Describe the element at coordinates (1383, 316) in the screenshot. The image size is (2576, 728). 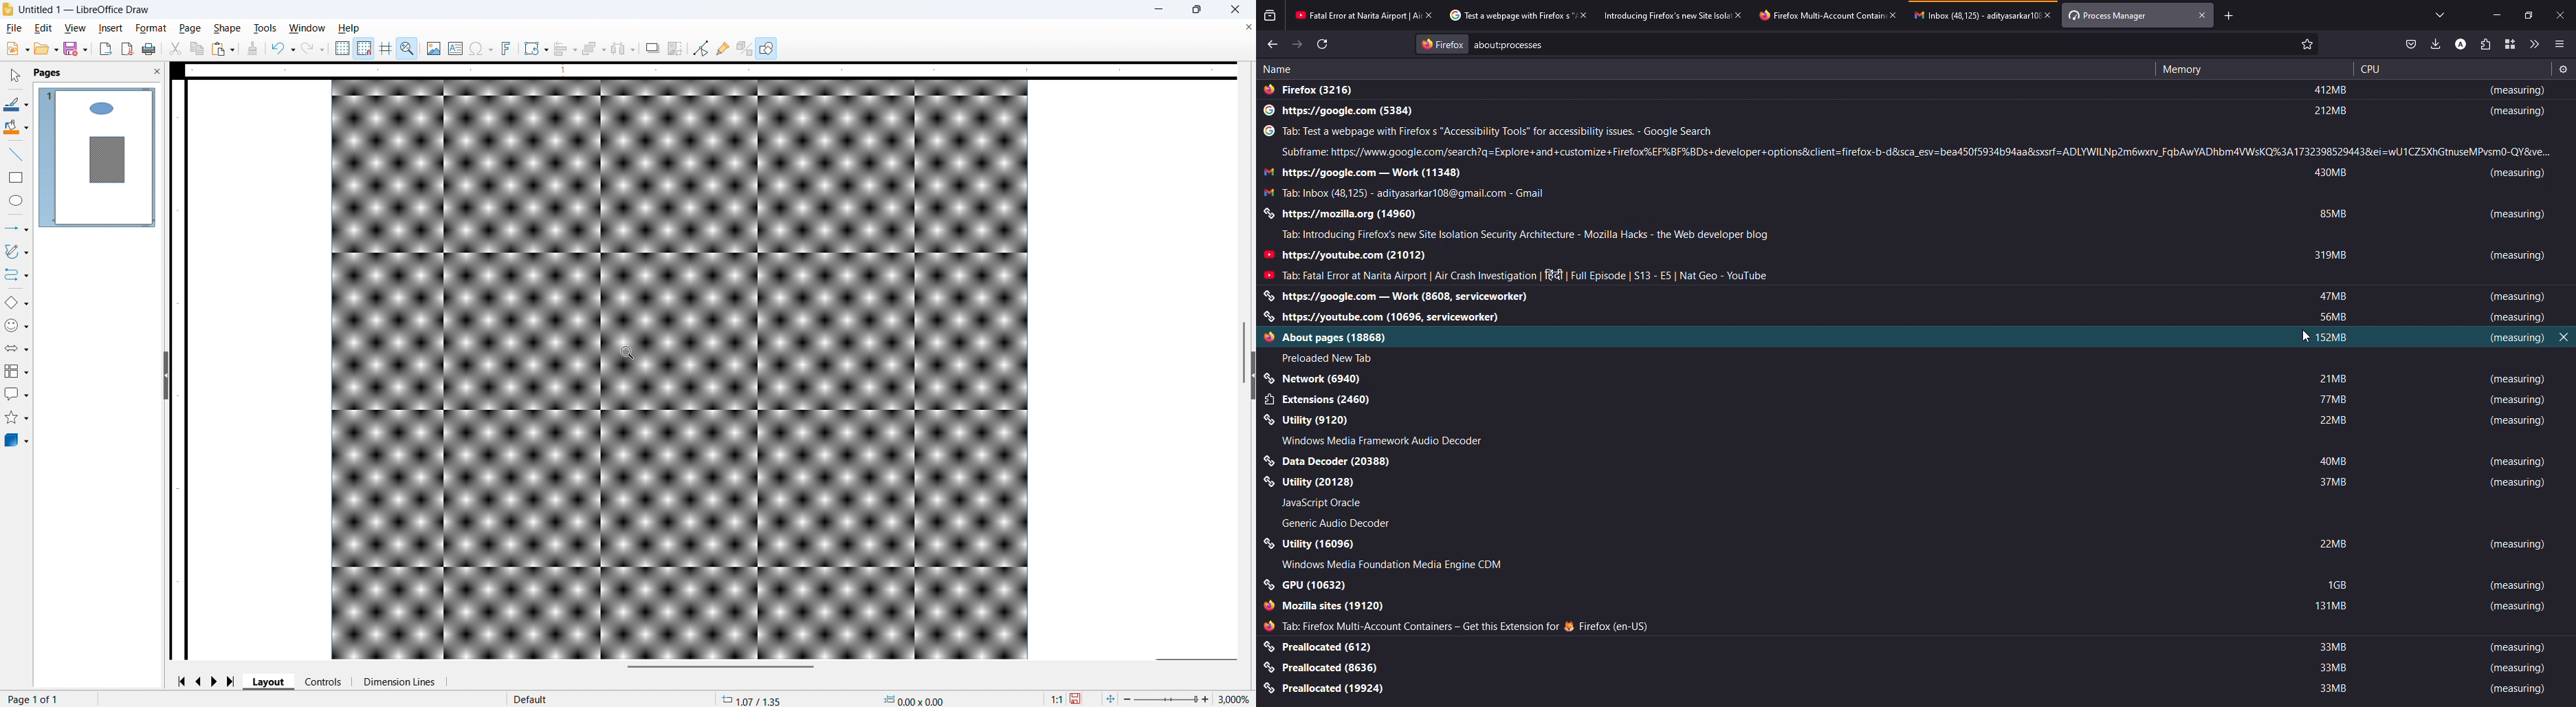
I see `https://youtube.com (10696, serviceworker)` at that location.